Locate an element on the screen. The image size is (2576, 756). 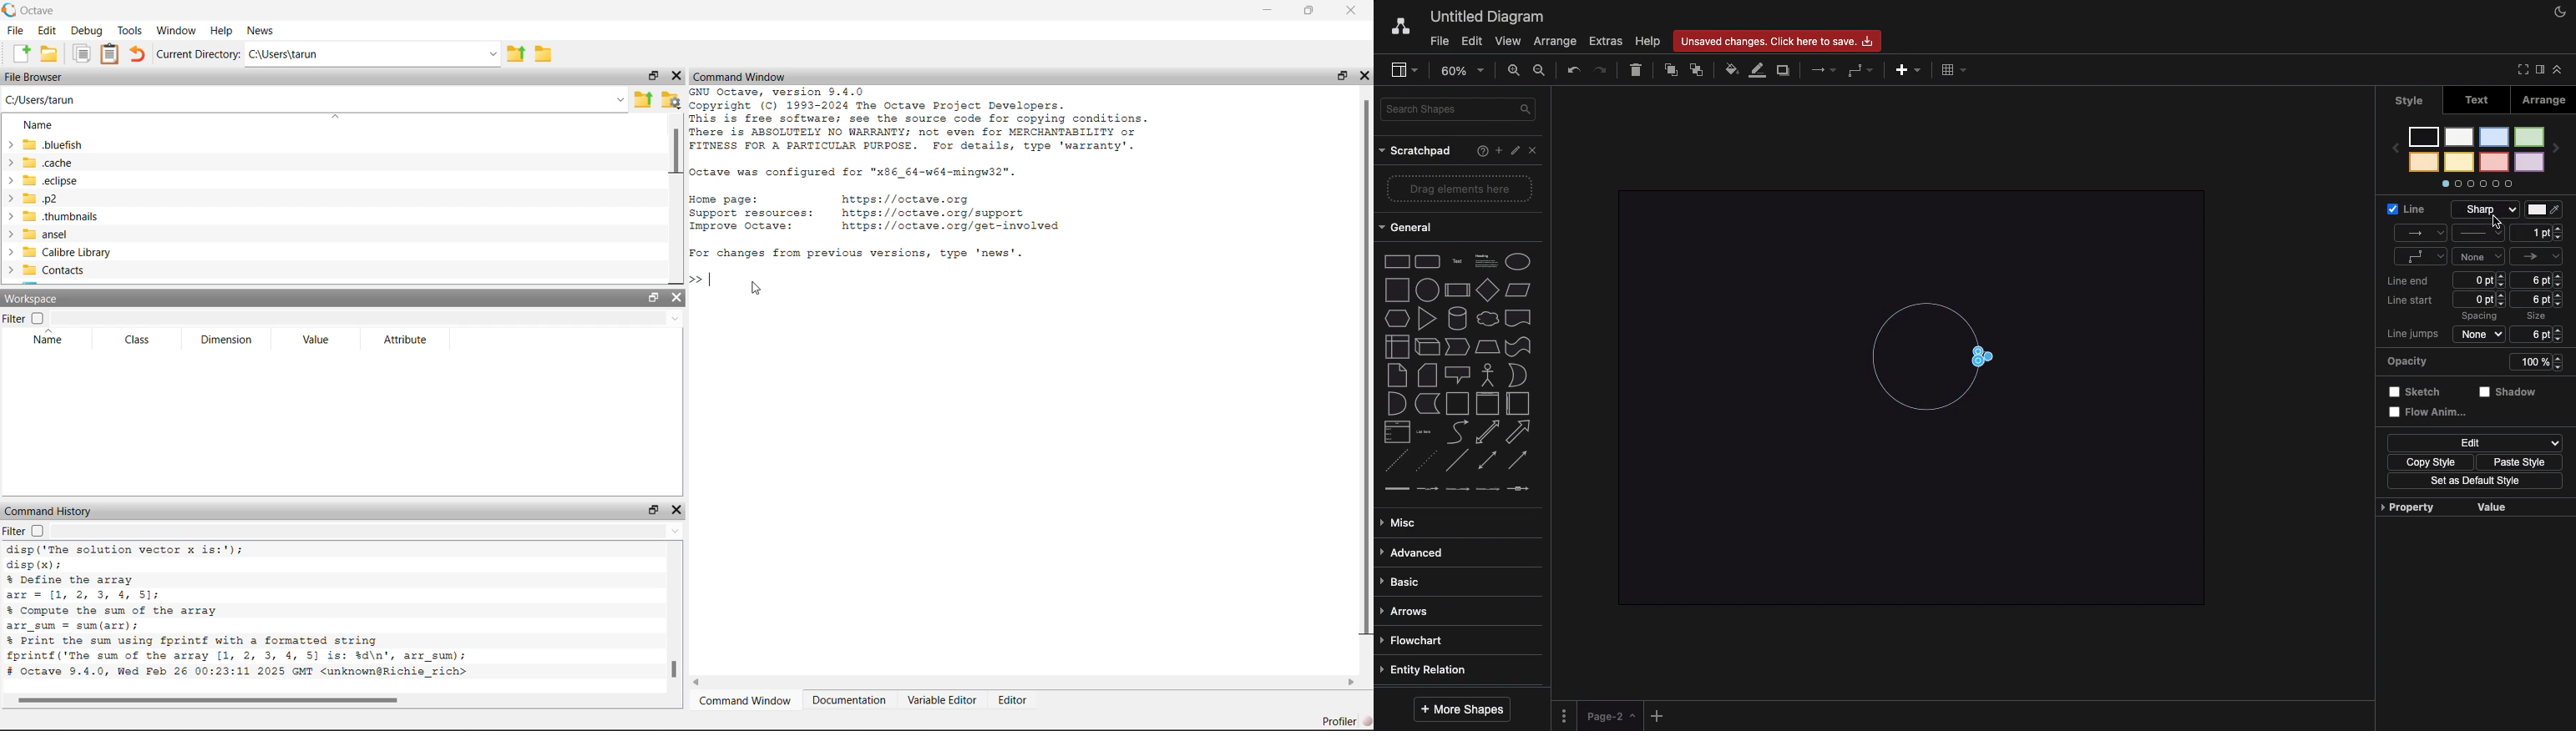
GNU Octave, version 9.4.0

Copyright (C) 1993-2024 The Octave Project Developers.

This is free software; see the source code for copying conditions.
There is ABSOLUTELY NO WARRANTY; not even for MERCHANTABILITY or
FITNESS FOR A PARTICULAR PURPOSE. For details, type 'warranty'.
Octave was configured for "x86_64-w64-mingw32".

Home page: https: //octave.org

Support resources: https: //octave.org/support

Improve Octave: https://octave.org/get-involved

For changes from previous versions, type ‘news’. is located at coordinates (932, 175).